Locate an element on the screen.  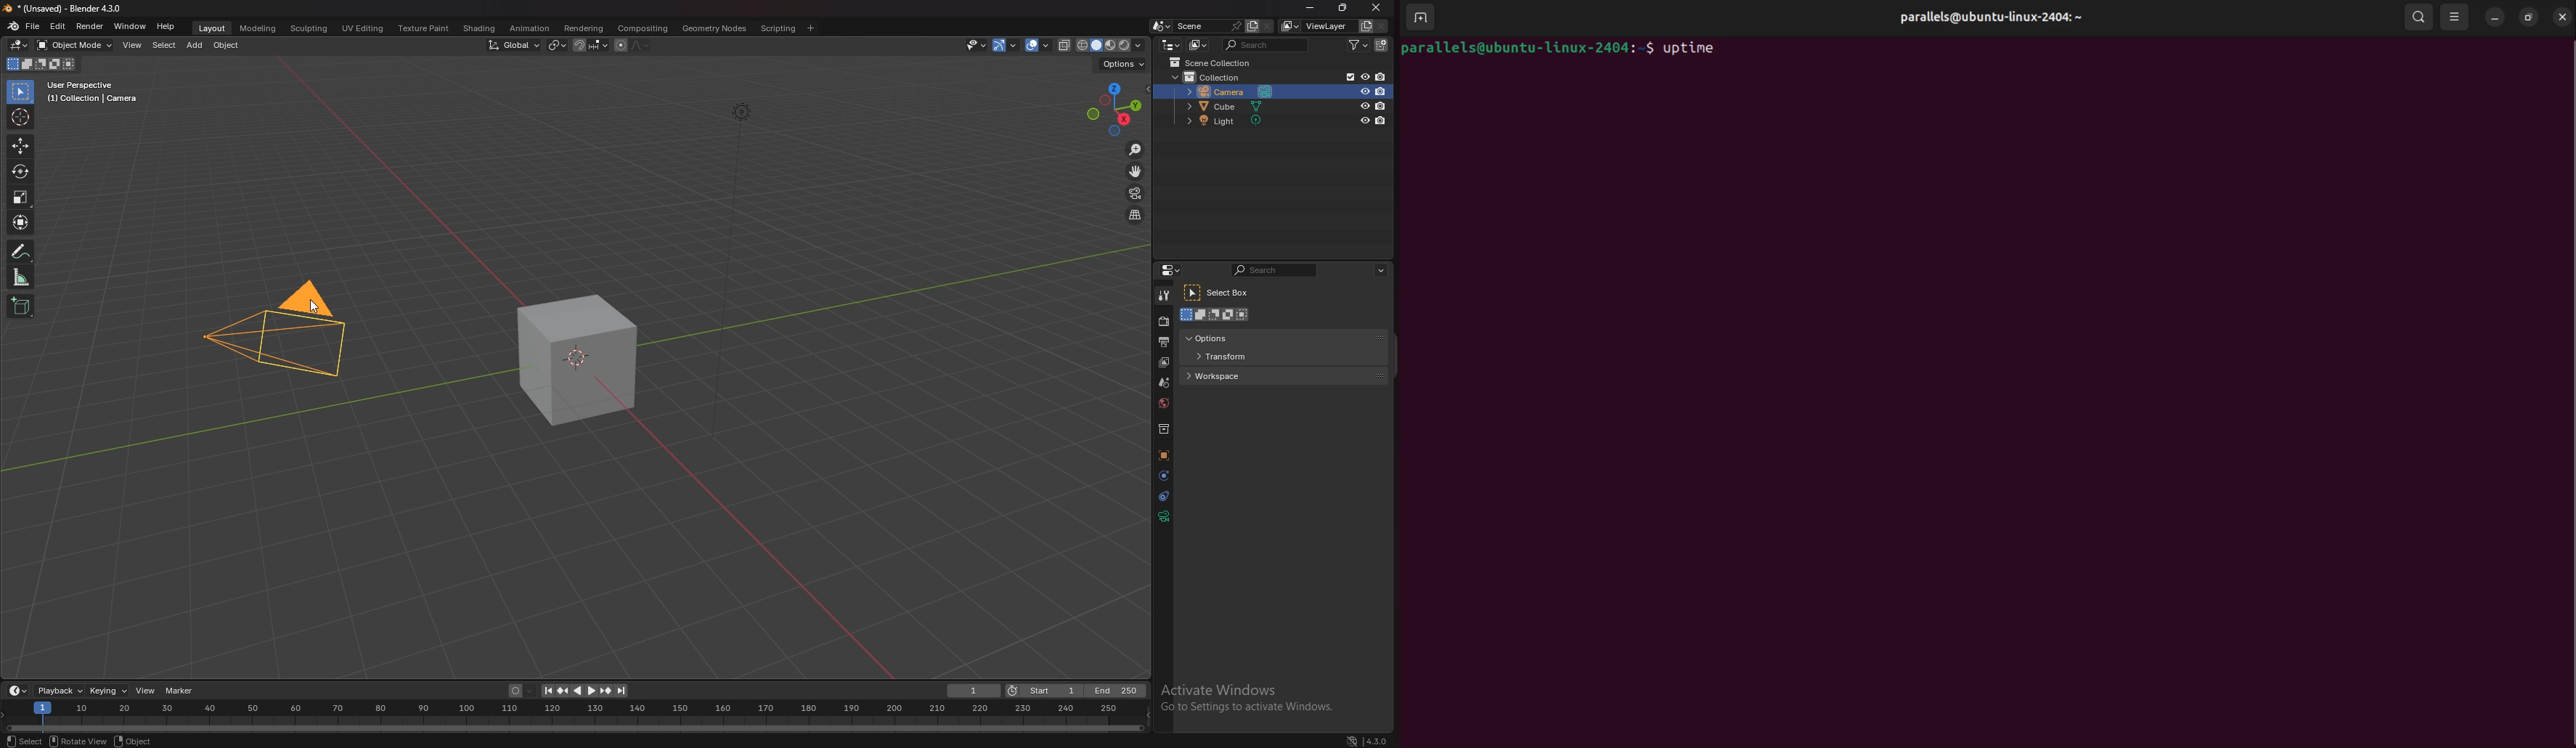
constraints is located at coordinates (1164, 495).